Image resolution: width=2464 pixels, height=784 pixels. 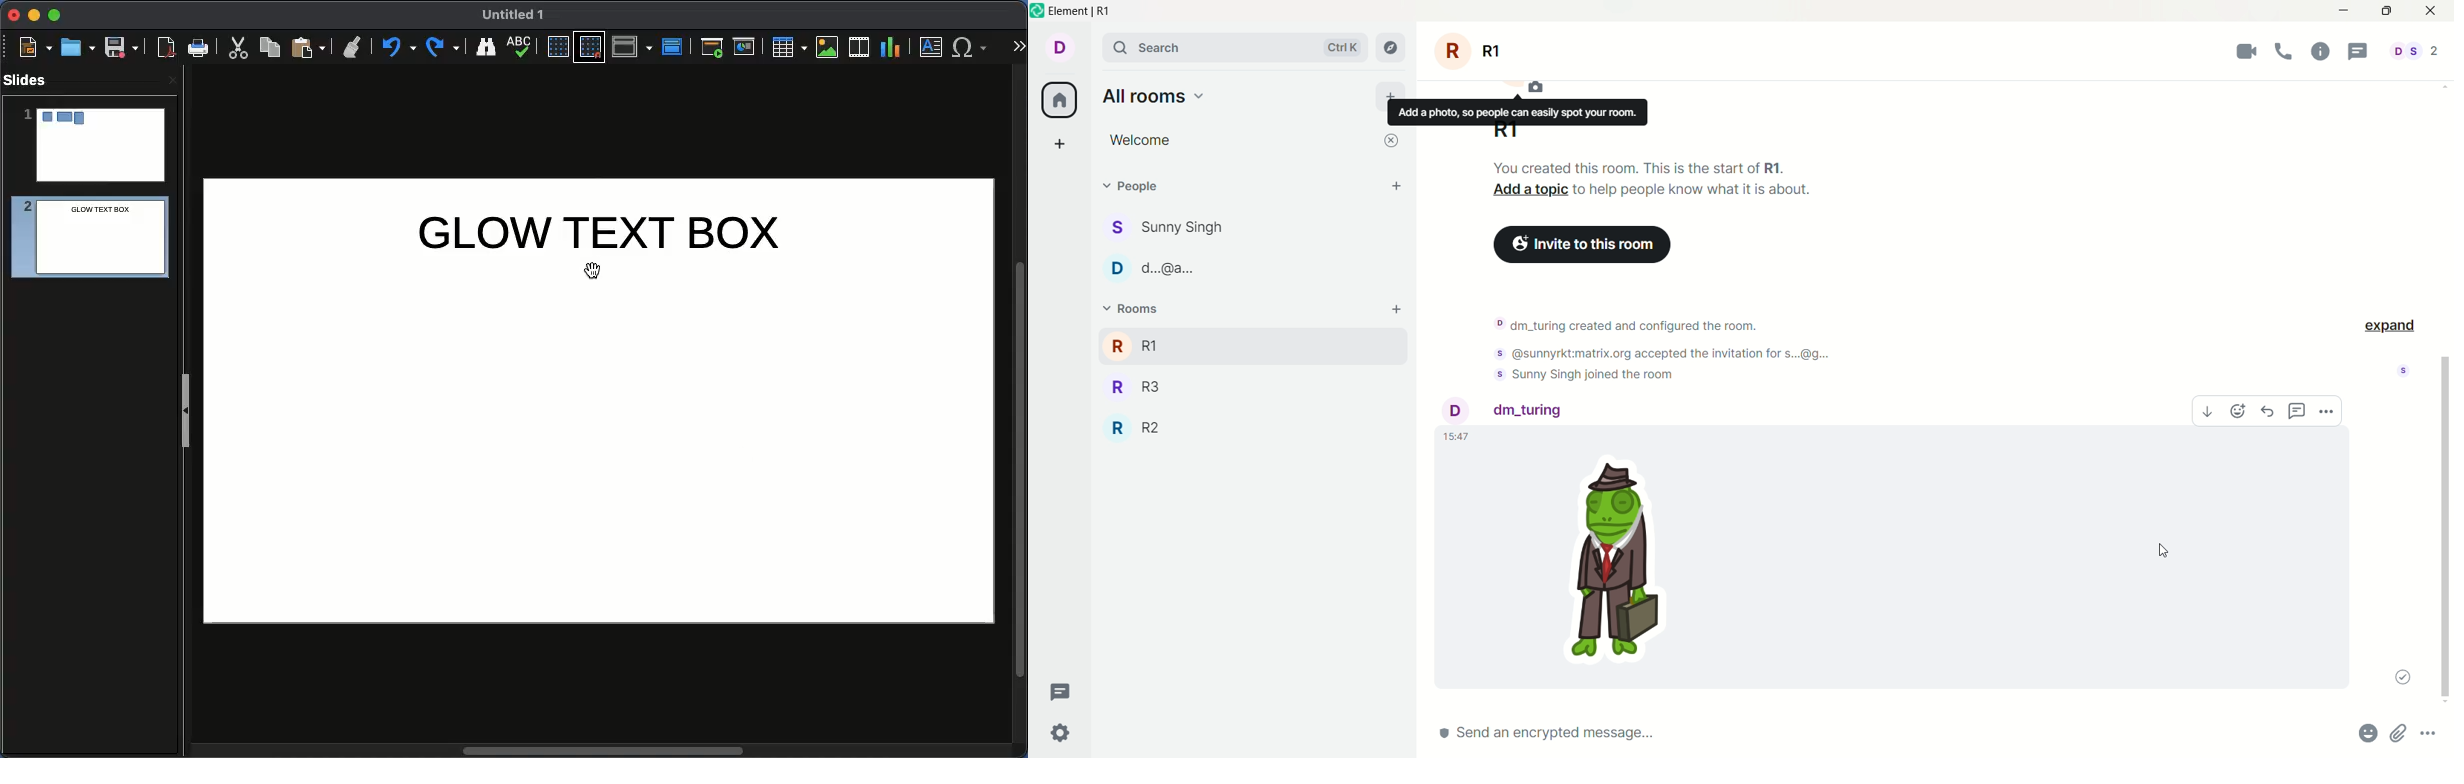 I want to click on Current slide, so click(x=747, y=47).